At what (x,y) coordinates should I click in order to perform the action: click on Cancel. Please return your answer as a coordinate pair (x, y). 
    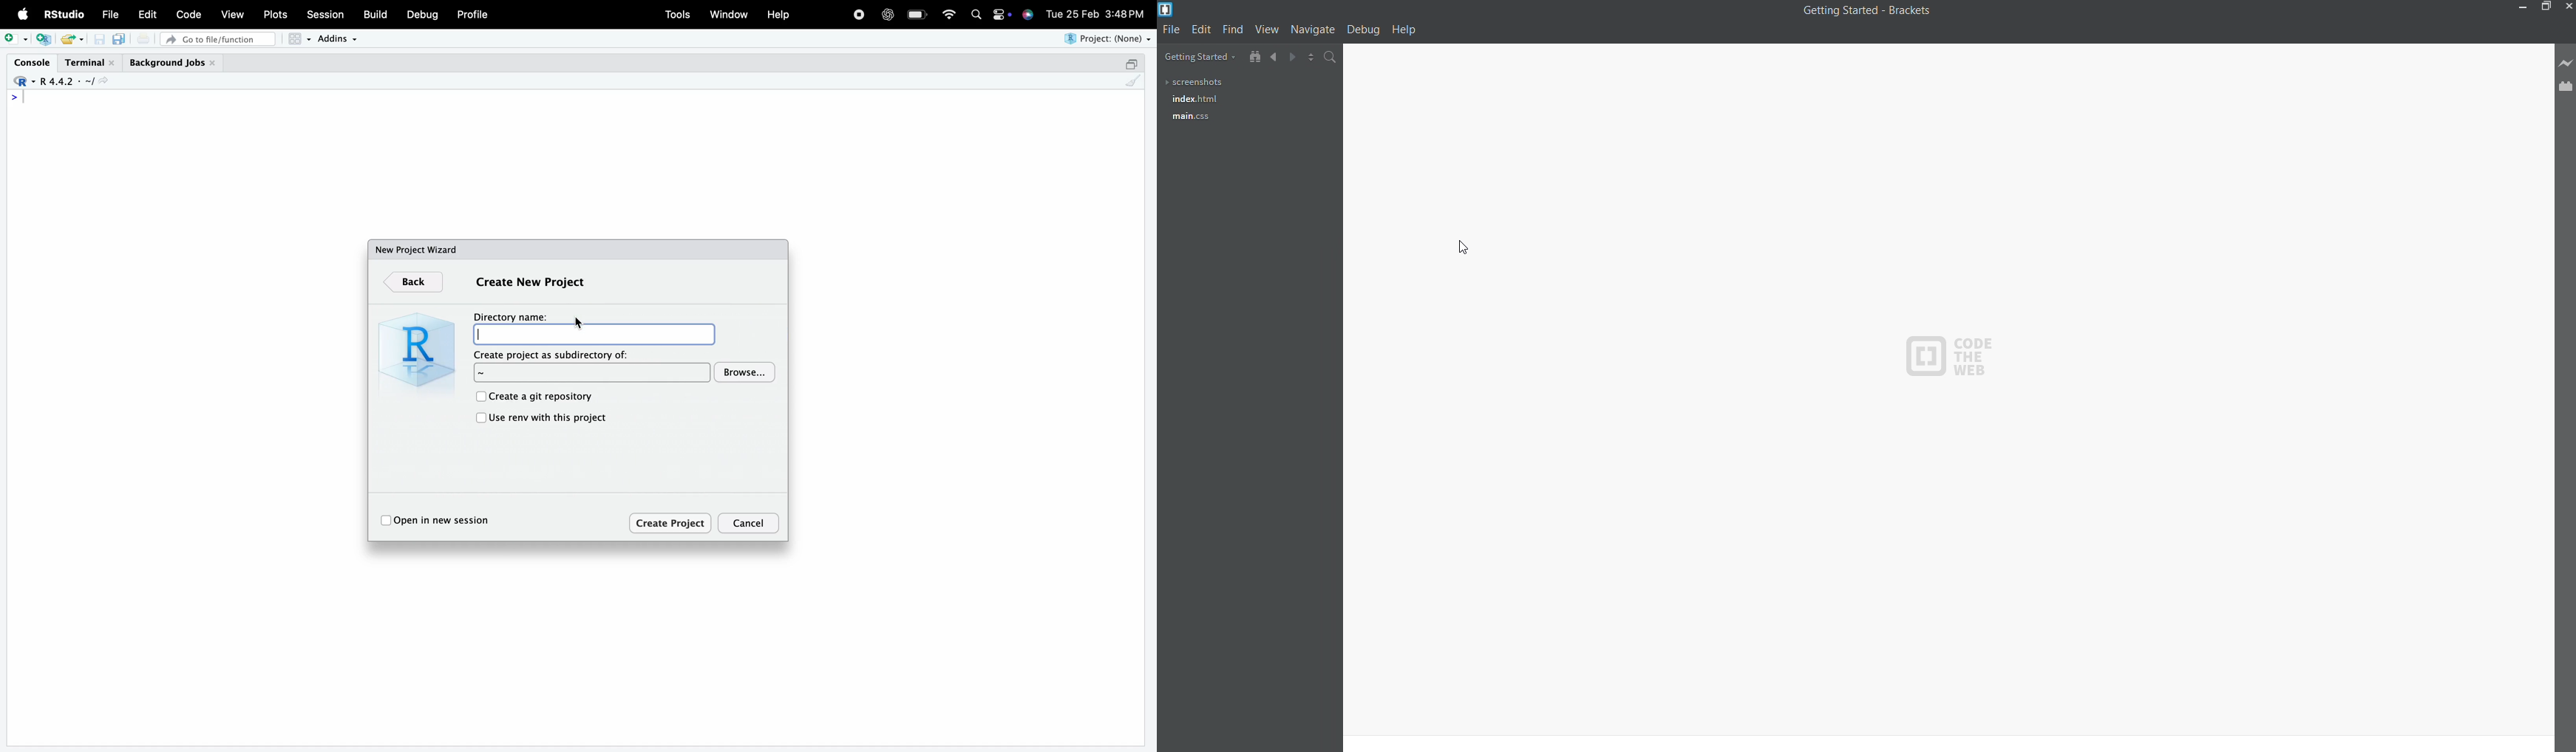
    Looking at the image, I should click on (750, 523).